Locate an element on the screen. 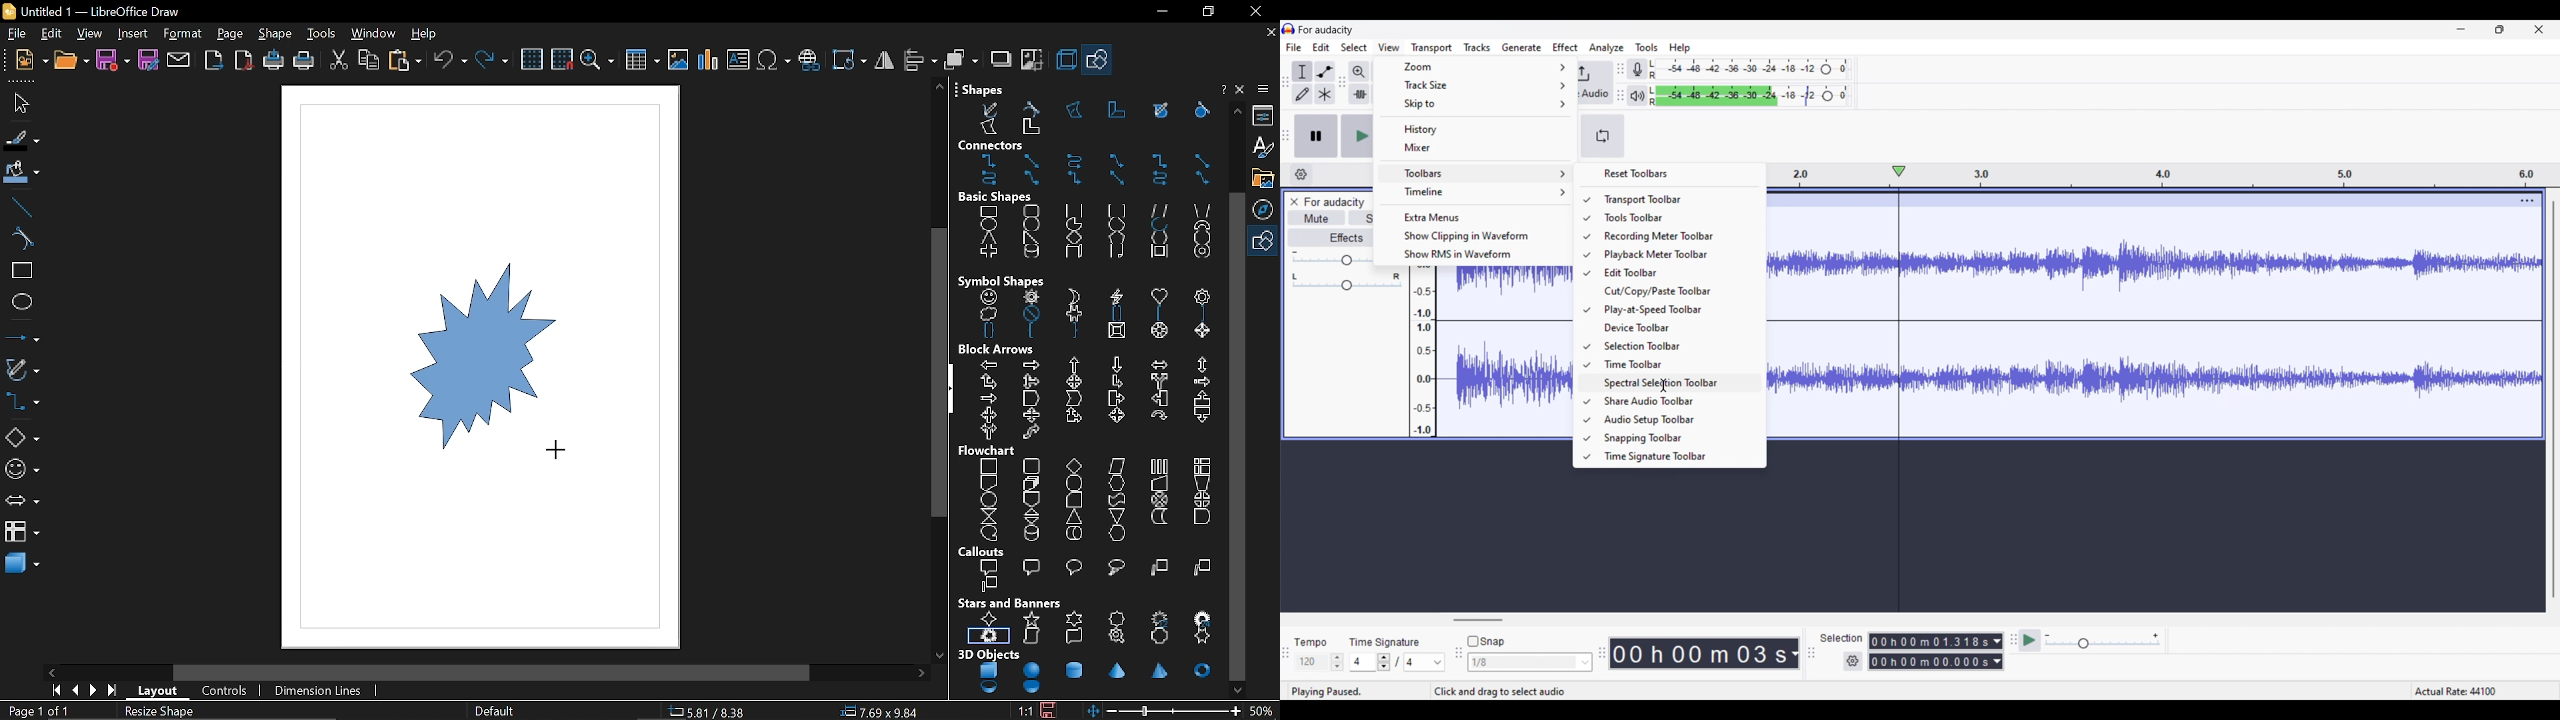  Selection duration measurement options is located at coordinates (1997, 651).